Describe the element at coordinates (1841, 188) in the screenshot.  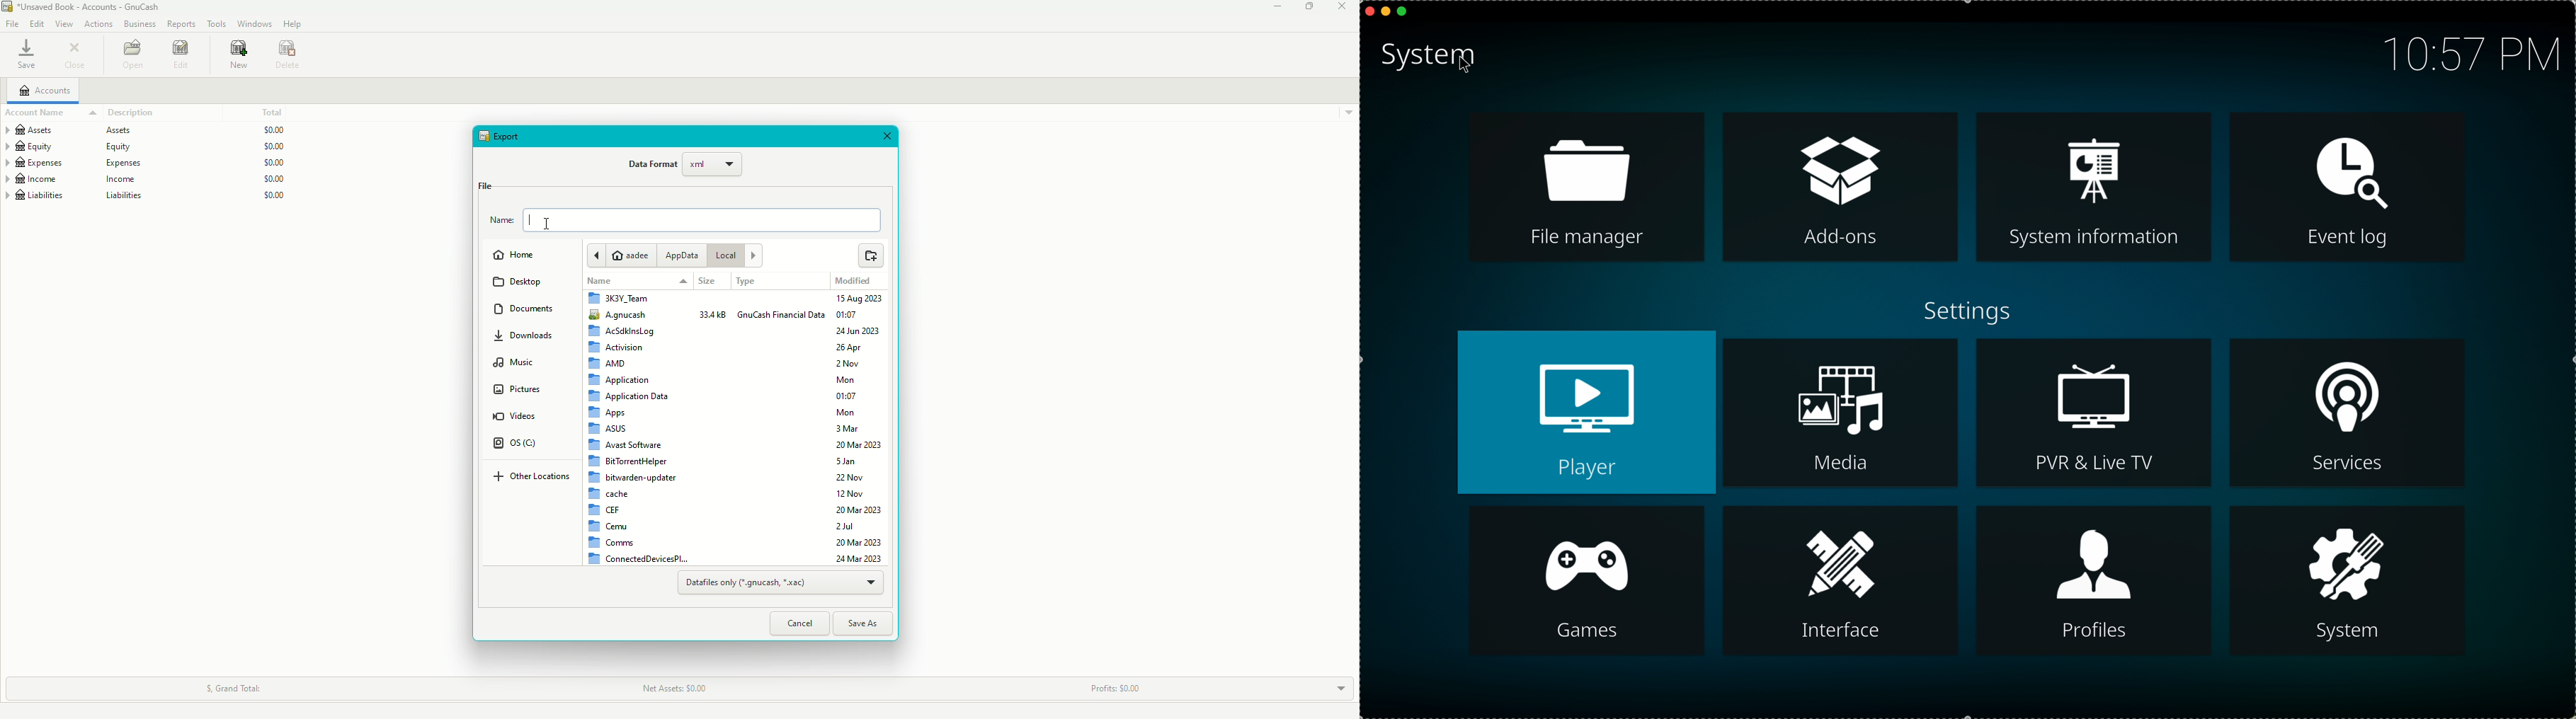
I see `add-ons` at that location.